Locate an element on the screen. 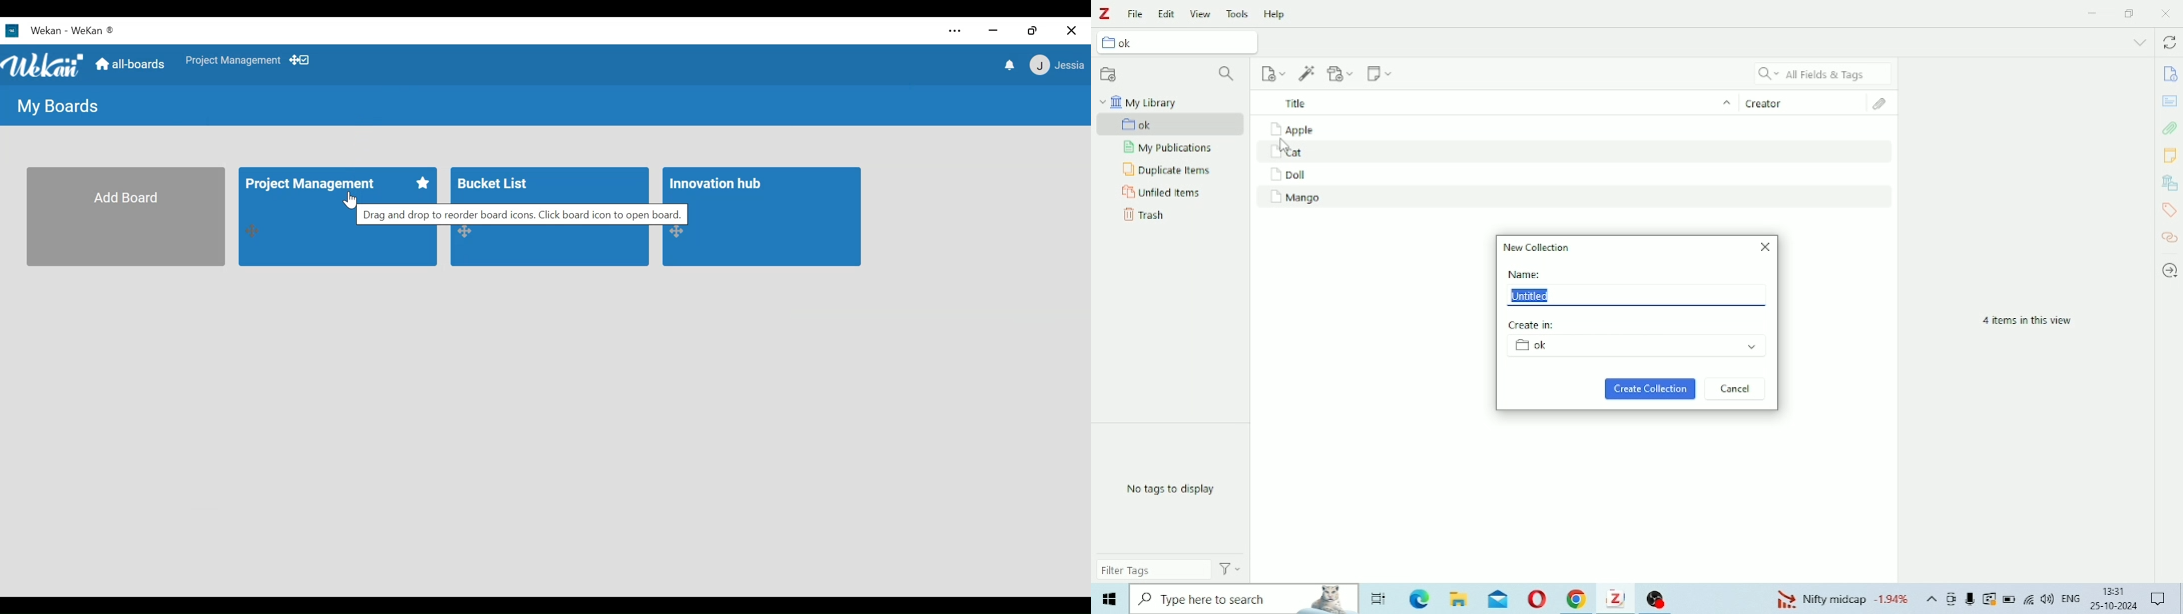 The image size is (2184, 616). Restore is located at coordinates (1032, 30).